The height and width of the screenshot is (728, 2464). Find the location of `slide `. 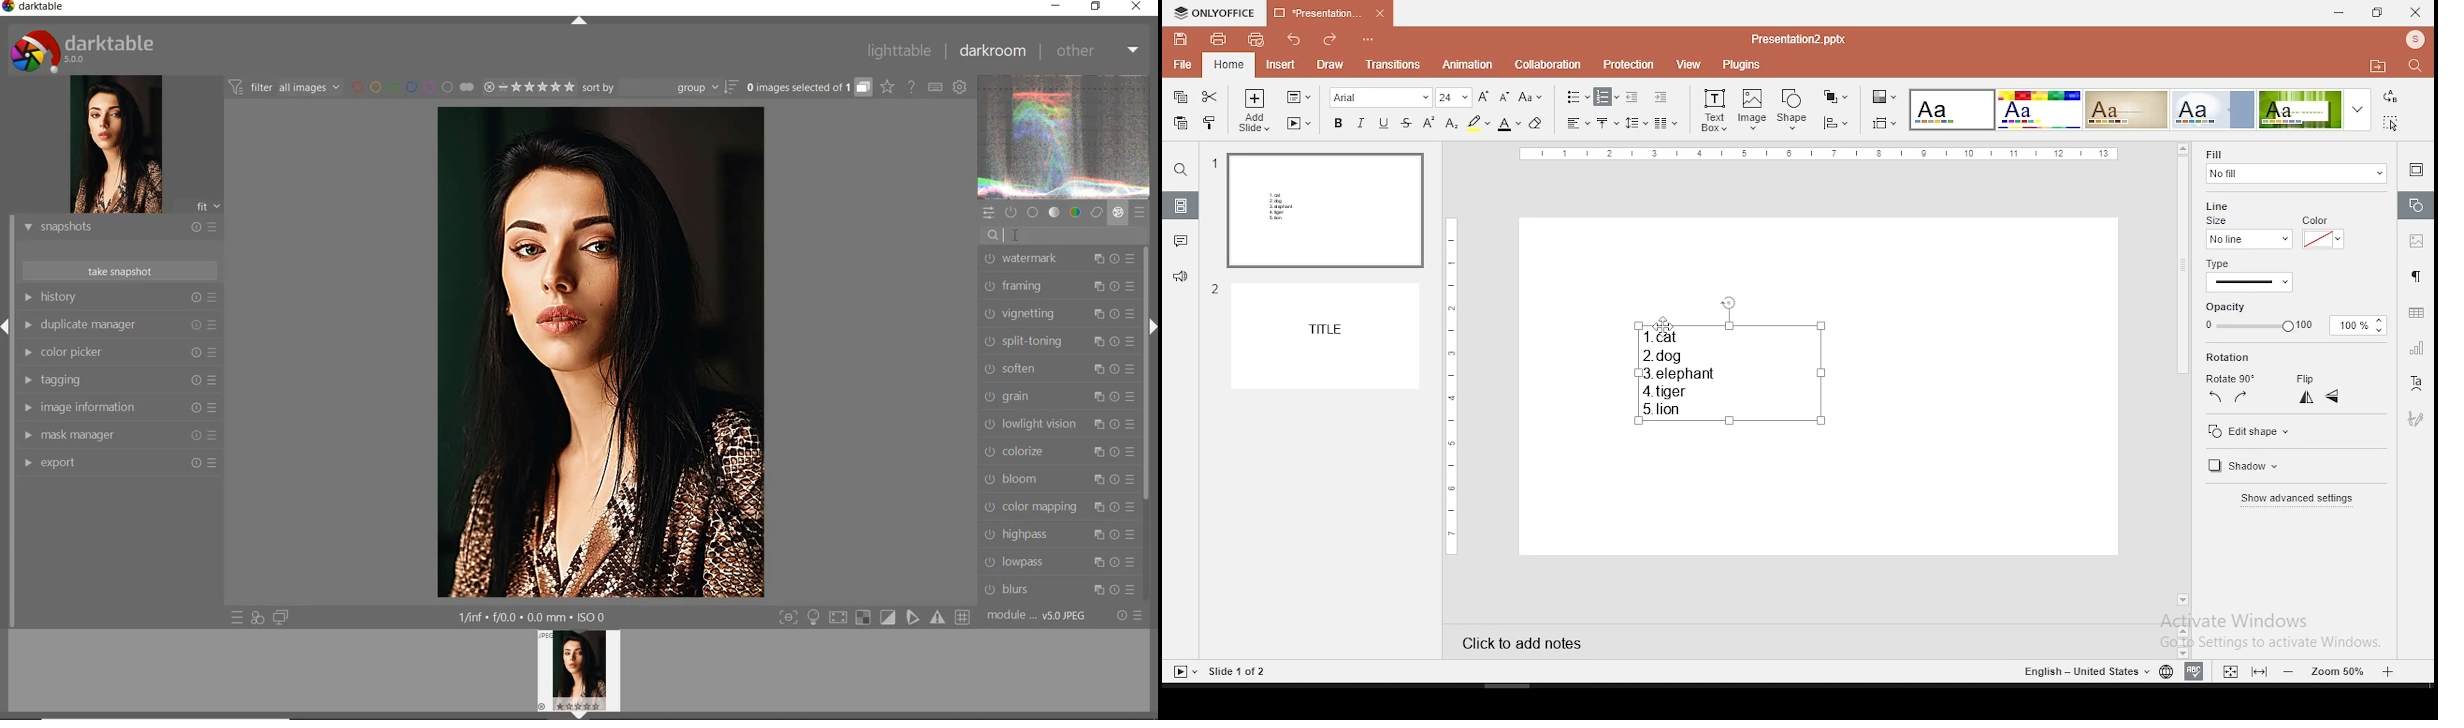

slide  is located at coordinates (1330, 337).